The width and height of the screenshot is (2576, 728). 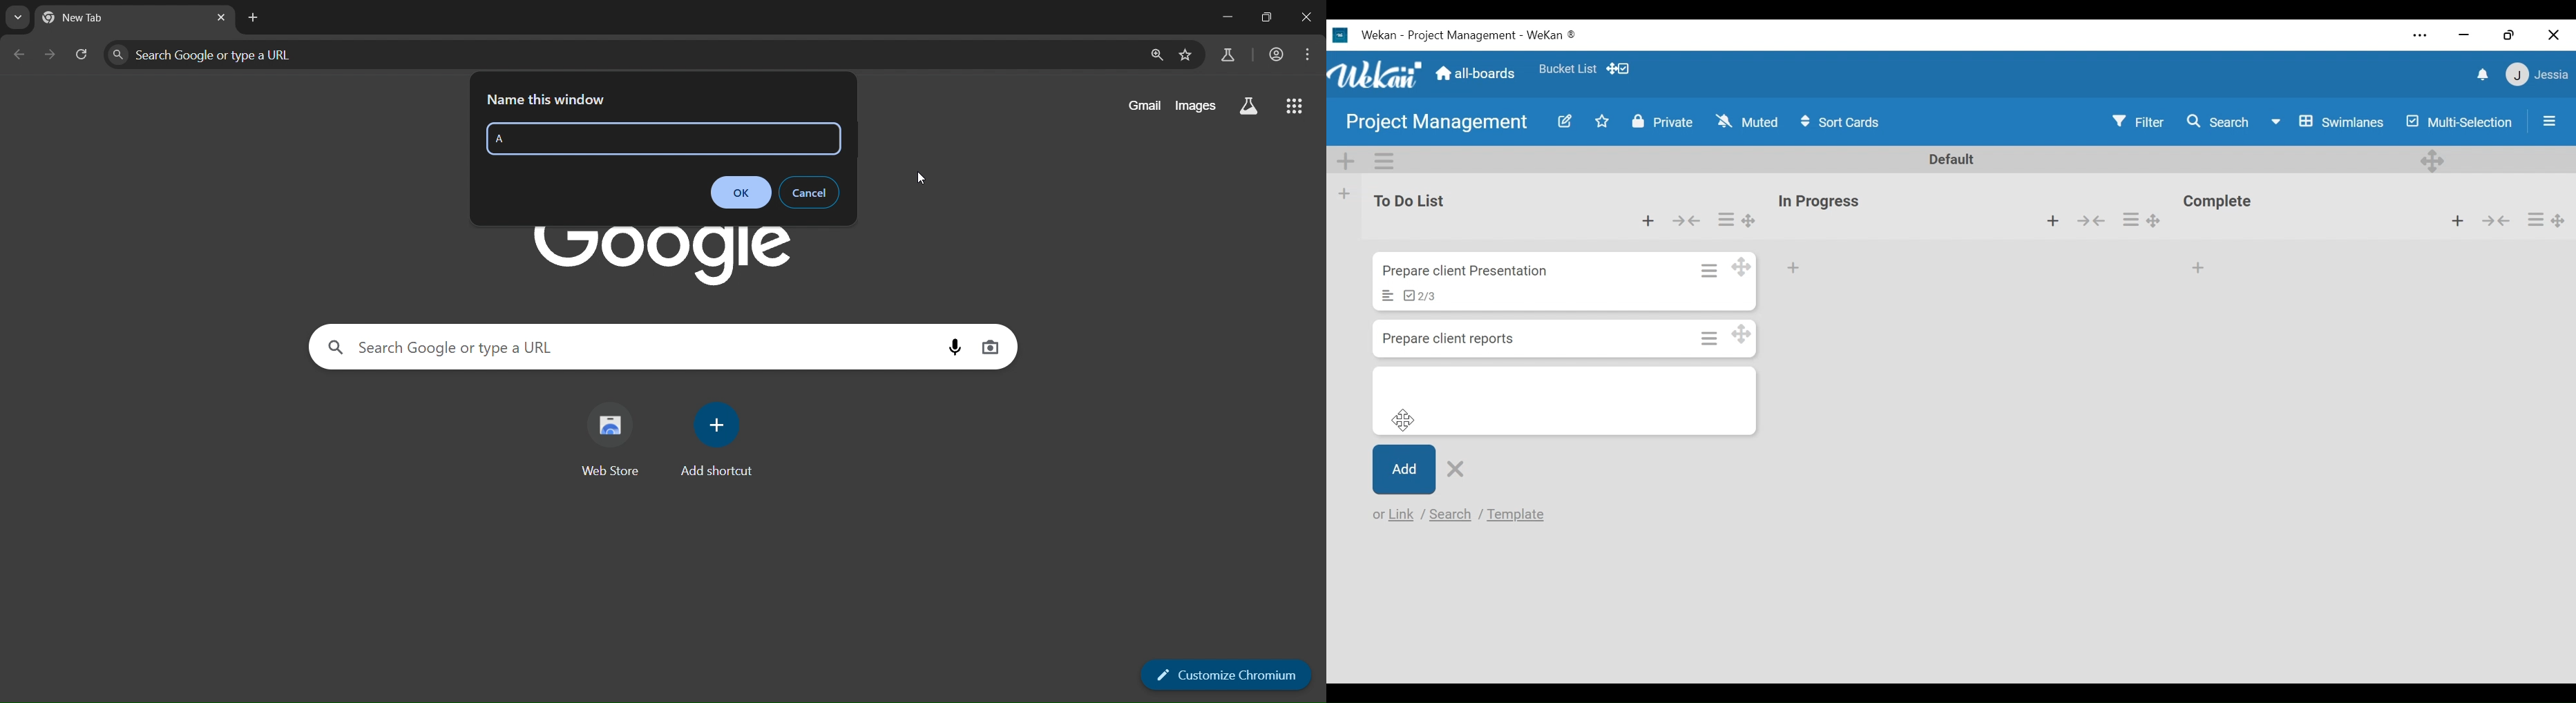 I want to click on Add card to top of the list, so click(x=2461, y=221).